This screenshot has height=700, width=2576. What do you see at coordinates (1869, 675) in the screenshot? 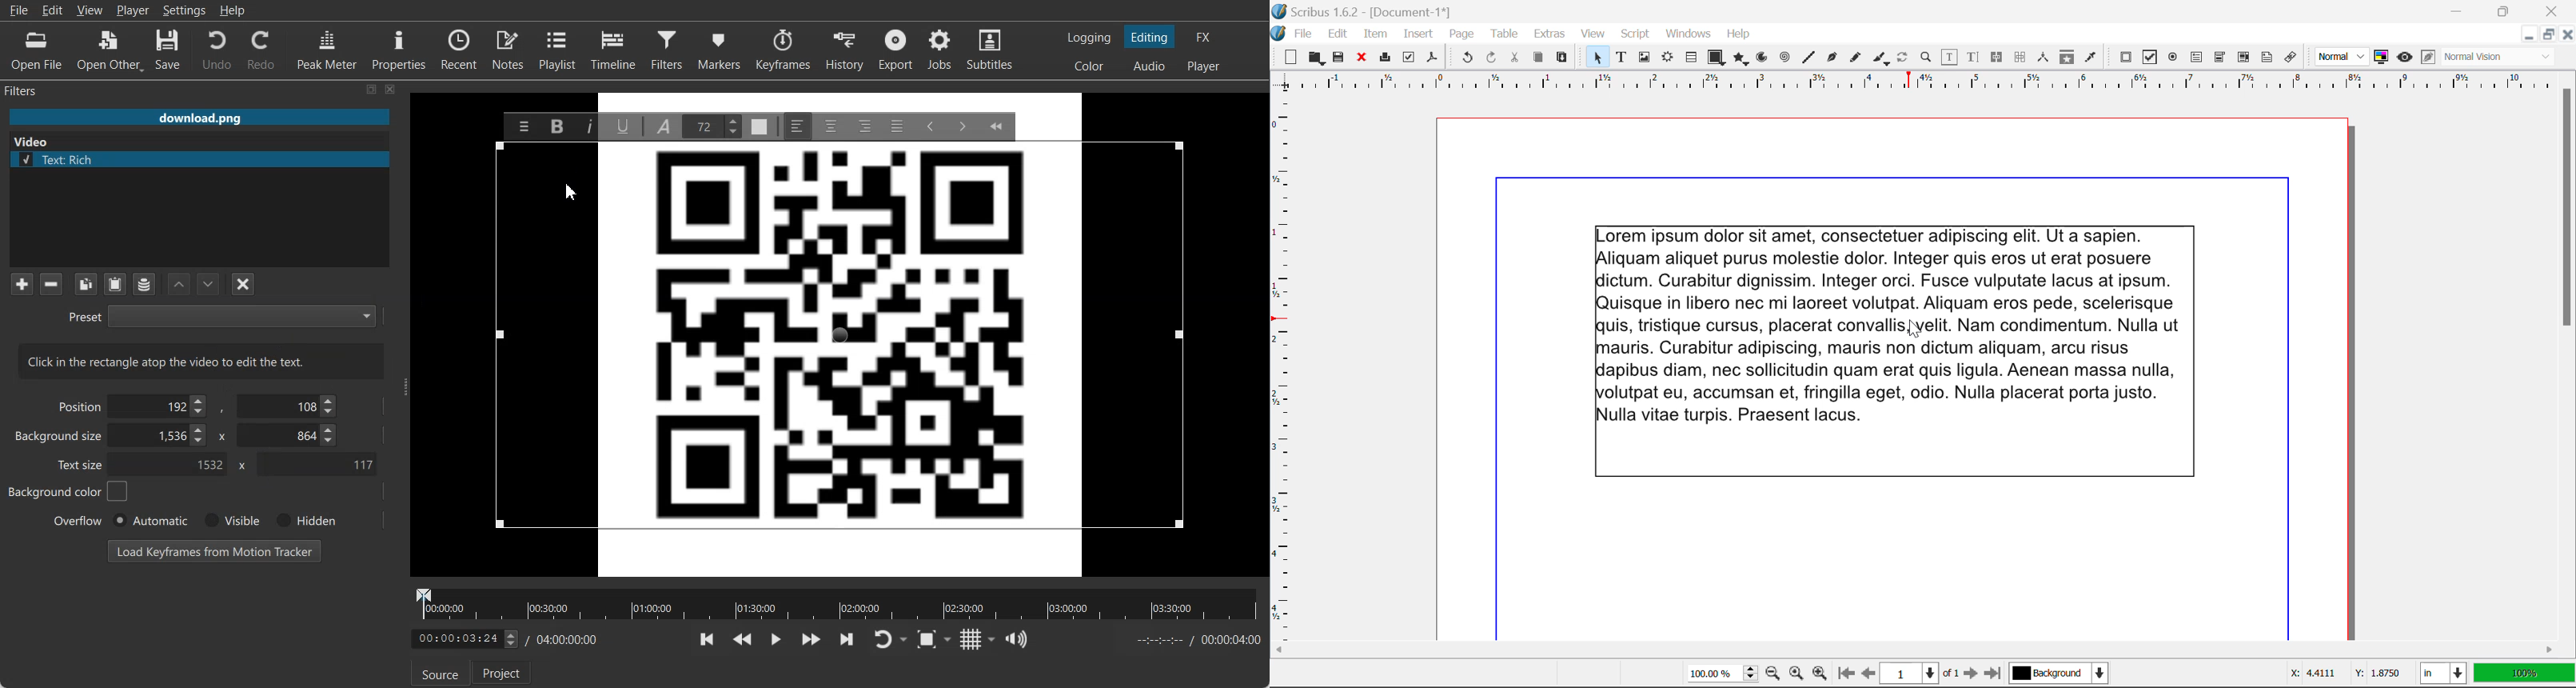
I see `Previous Page` at bounding box center [1869, 675].